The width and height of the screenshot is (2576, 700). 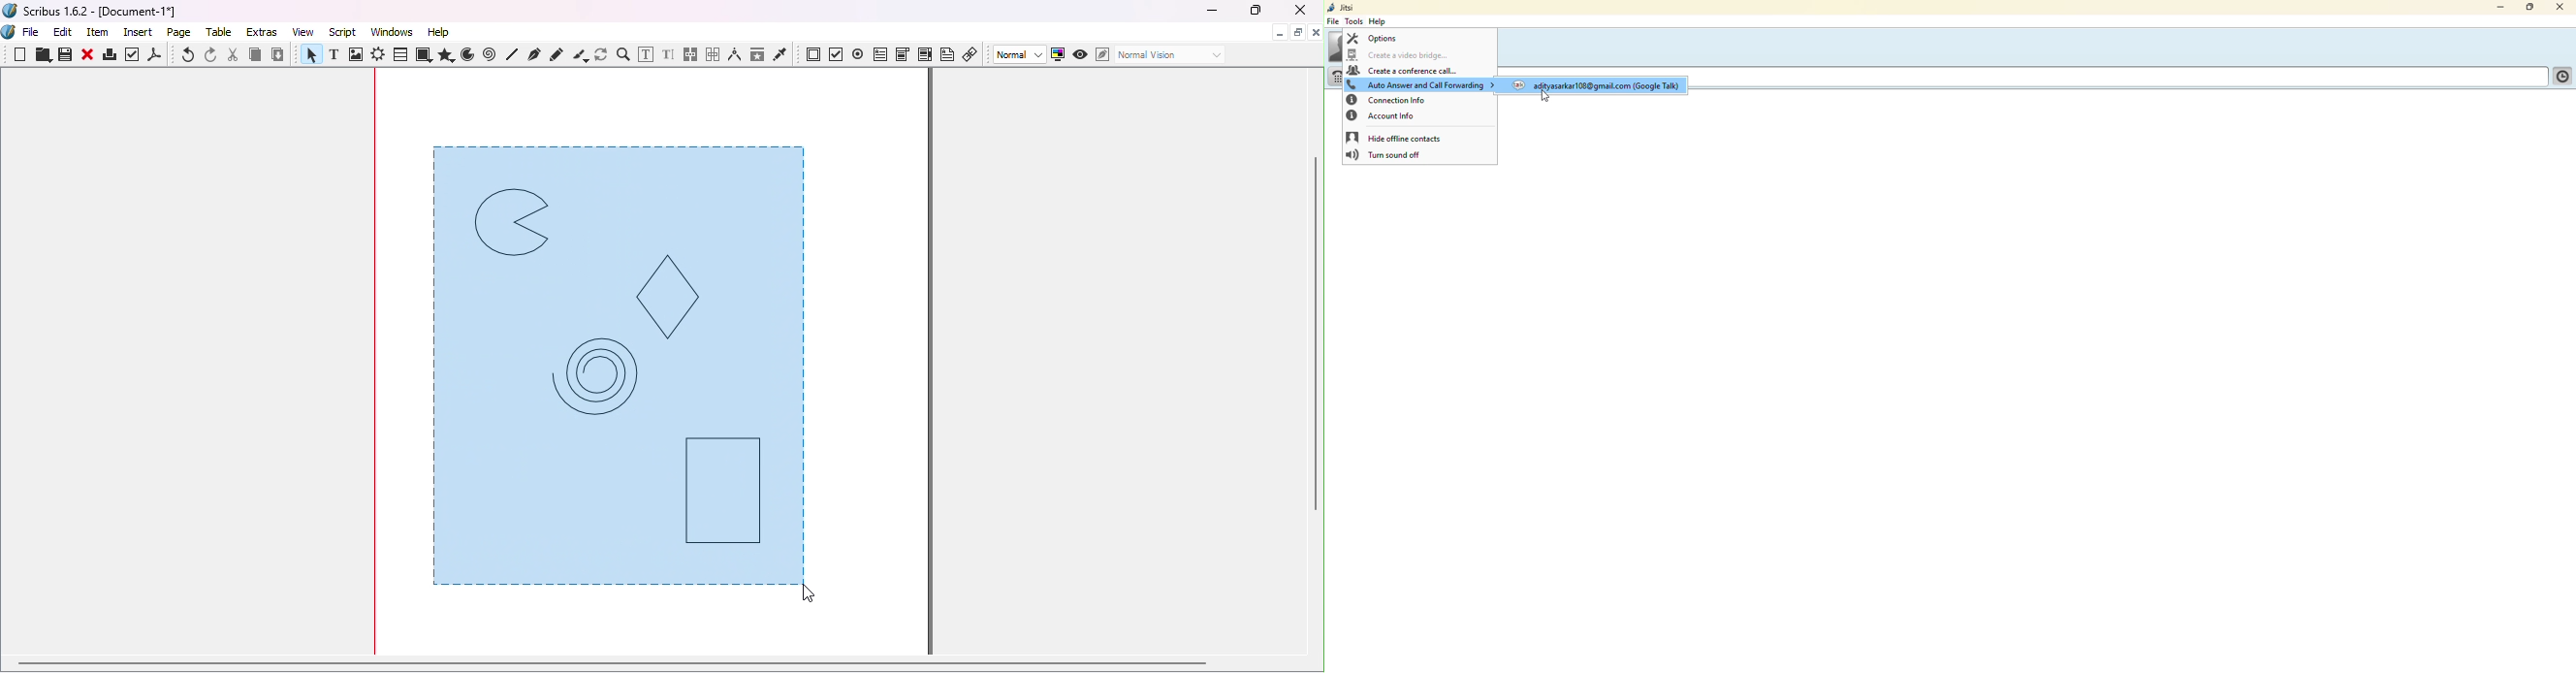 What do you see at coordinates (444, 55) in the screenshot?
I see `Polygon` at bounding box center [444, 55].